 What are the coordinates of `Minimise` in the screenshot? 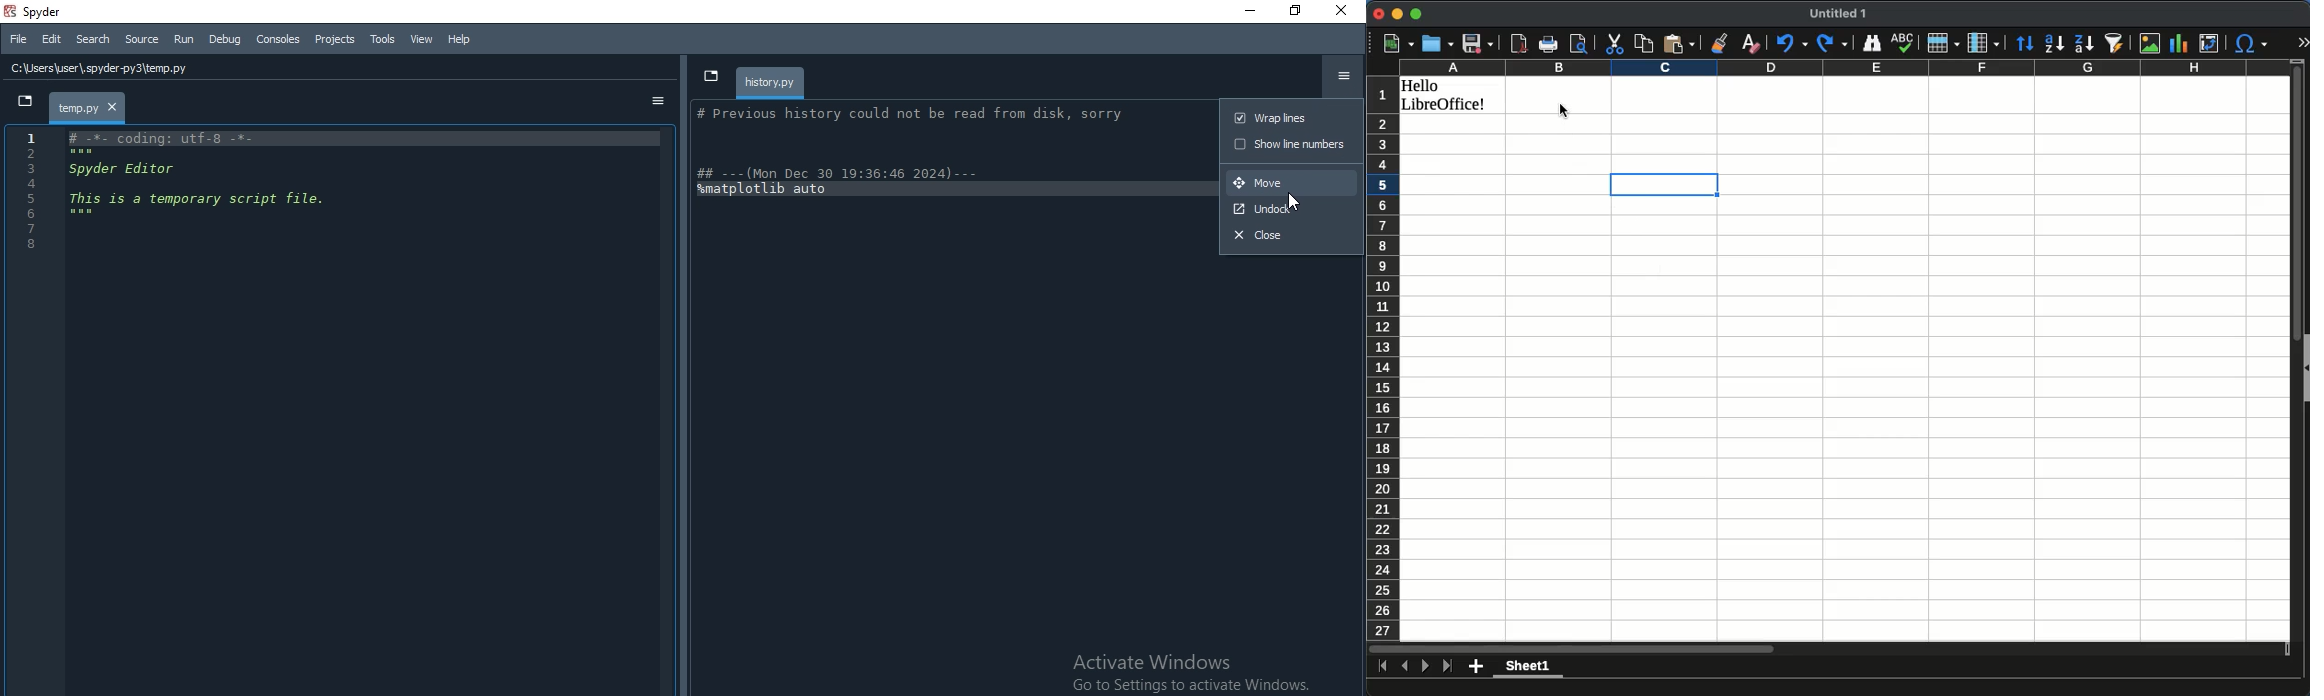 It's located at (1246, 9).